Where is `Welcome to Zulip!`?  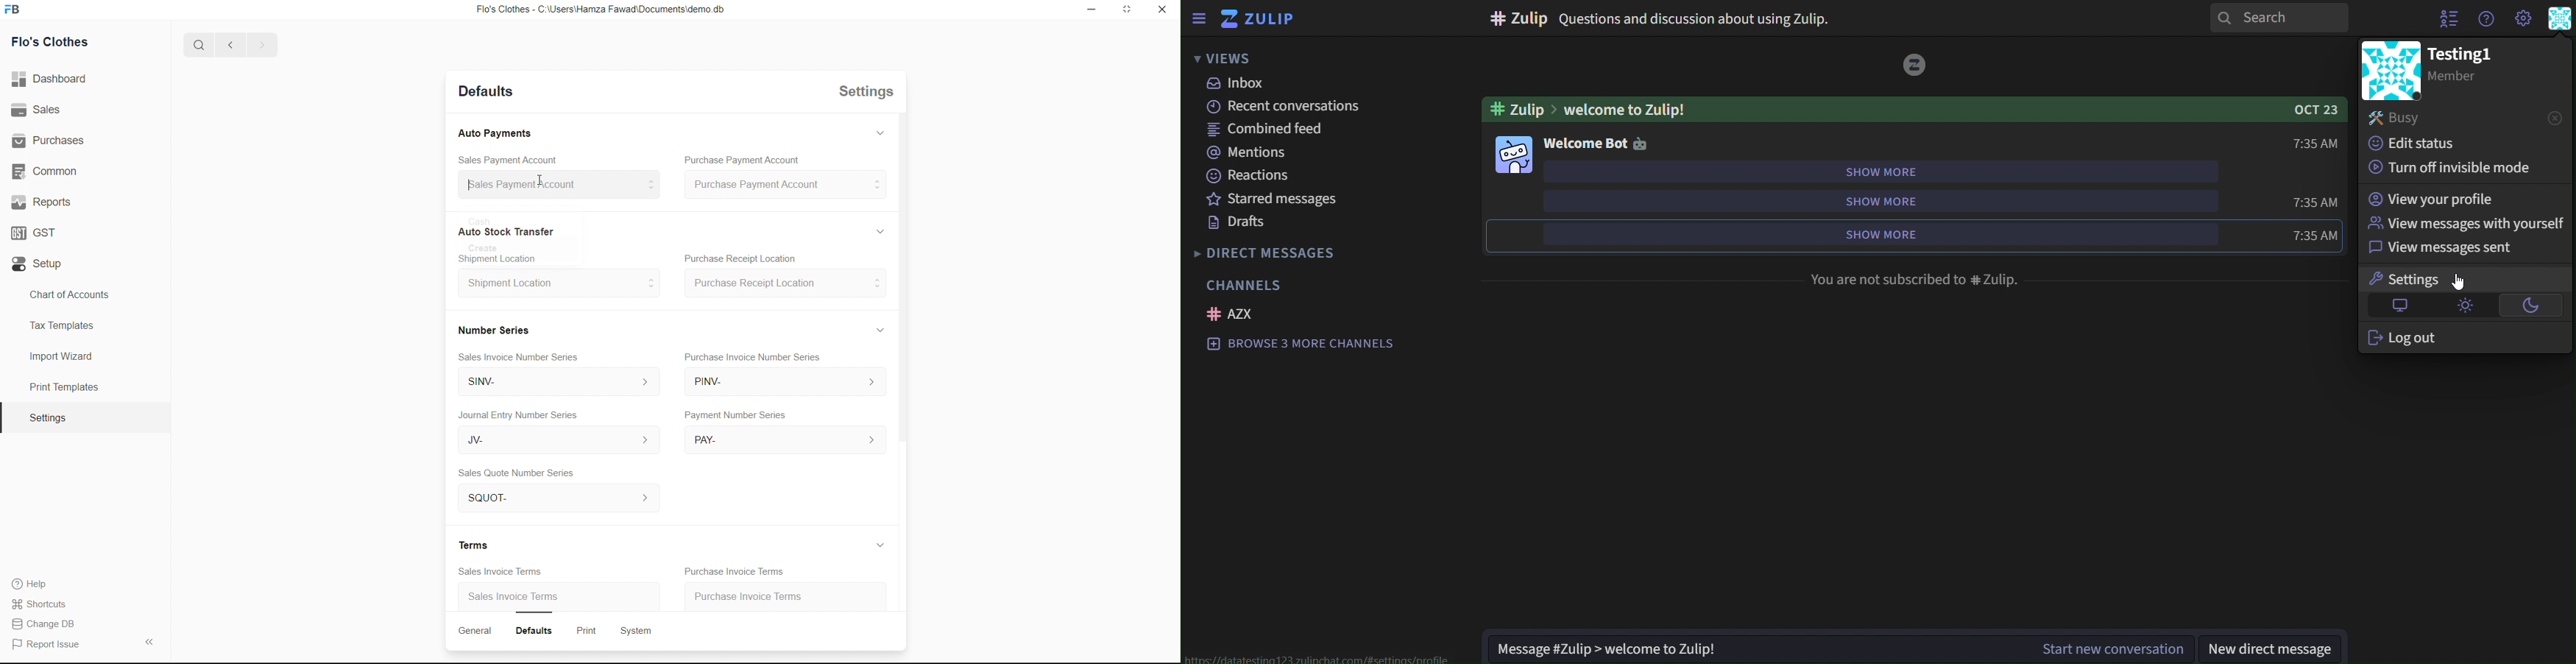 Welcome to Zulip! is located at coordinates (1621, 109).